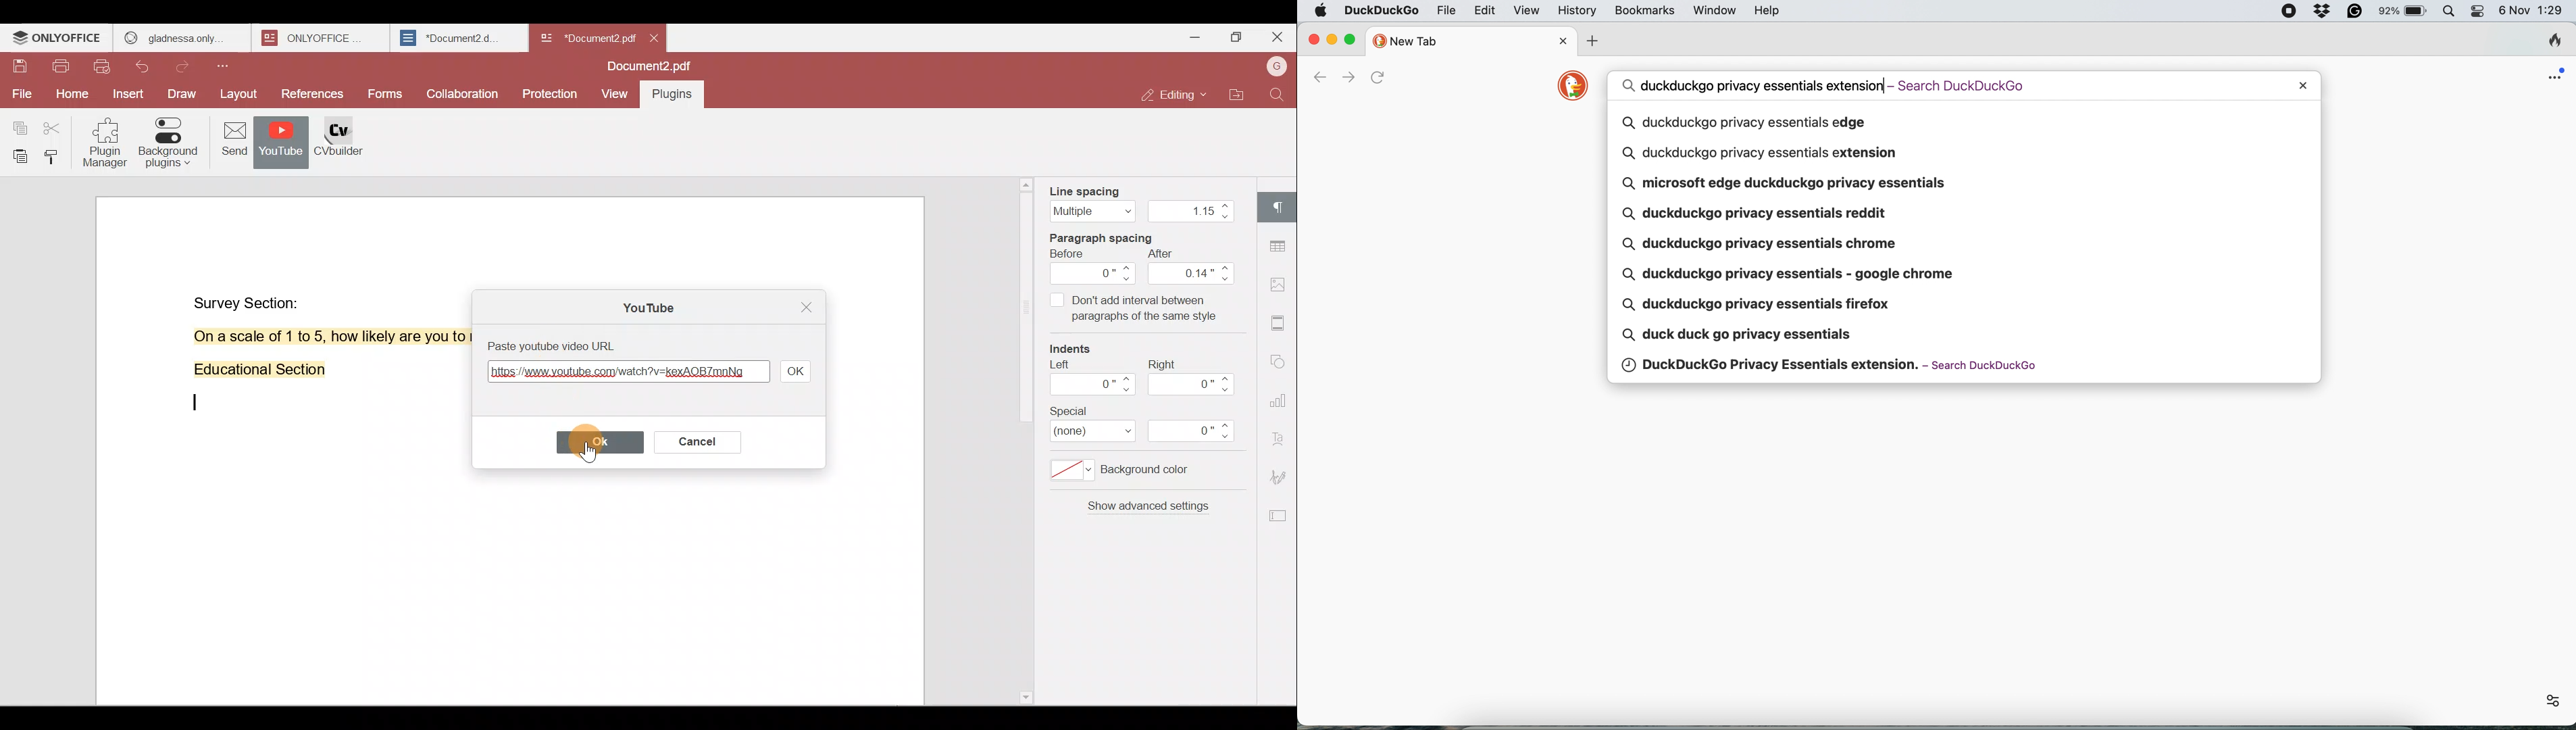 This screenshot has height=756, width=2576. What do you see at coordinates (20, 70) in the screenshot?
I see `Save` at bounding box center [20, 70].